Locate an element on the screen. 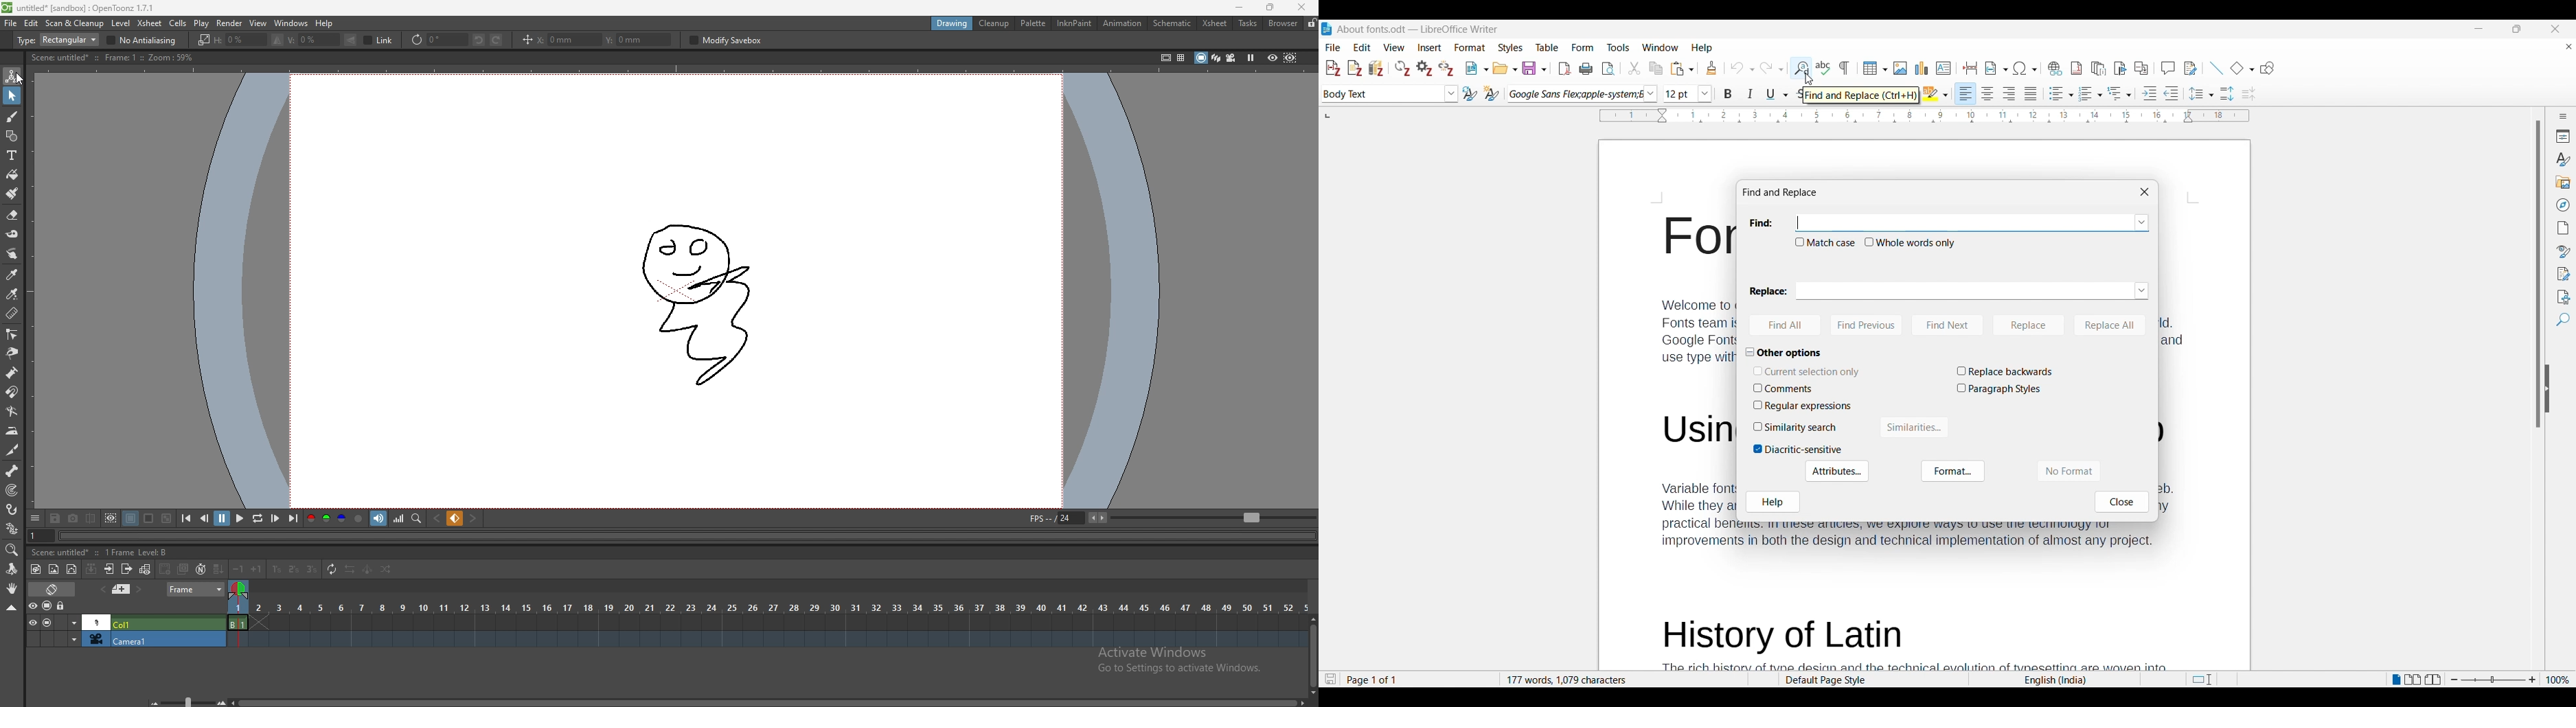 Image resolution: width=2576 pixels, height=728 pixels. Increase paragraph spacing is located at coordinates (2228, 94).